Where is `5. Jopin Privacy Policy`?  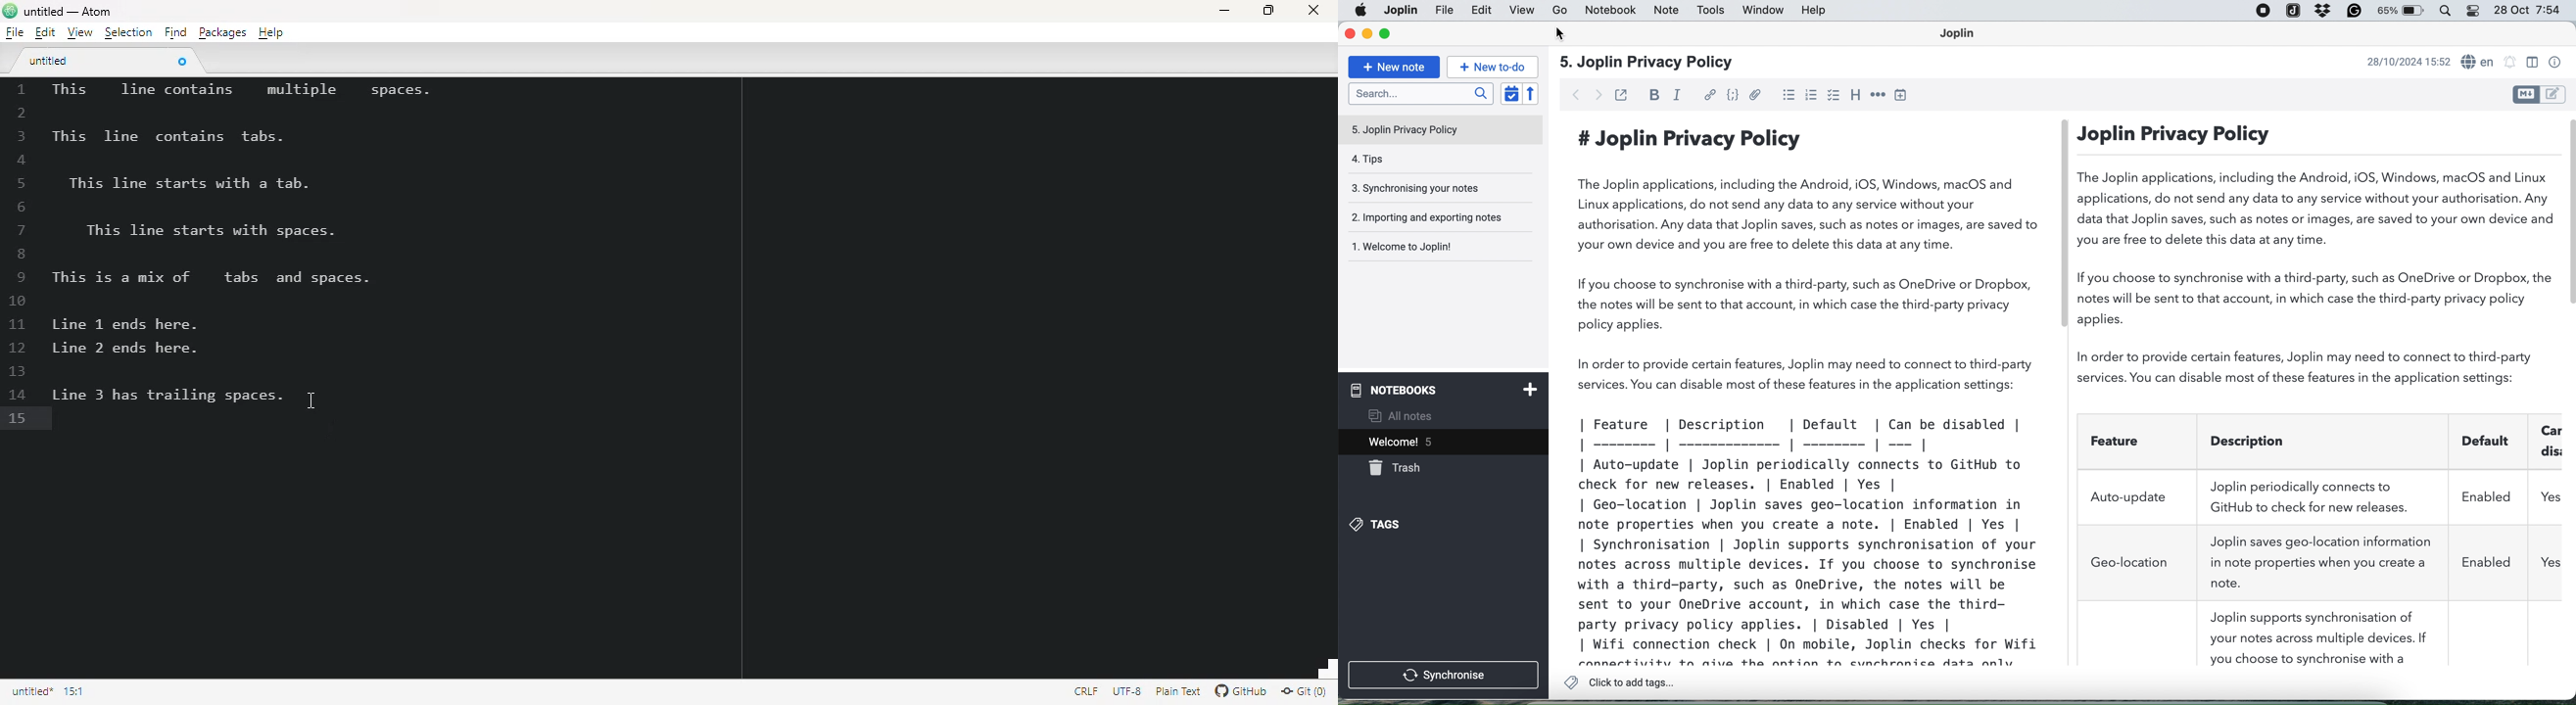
5. Jopin Privacy Policy is located at coordinates (1438, 129).